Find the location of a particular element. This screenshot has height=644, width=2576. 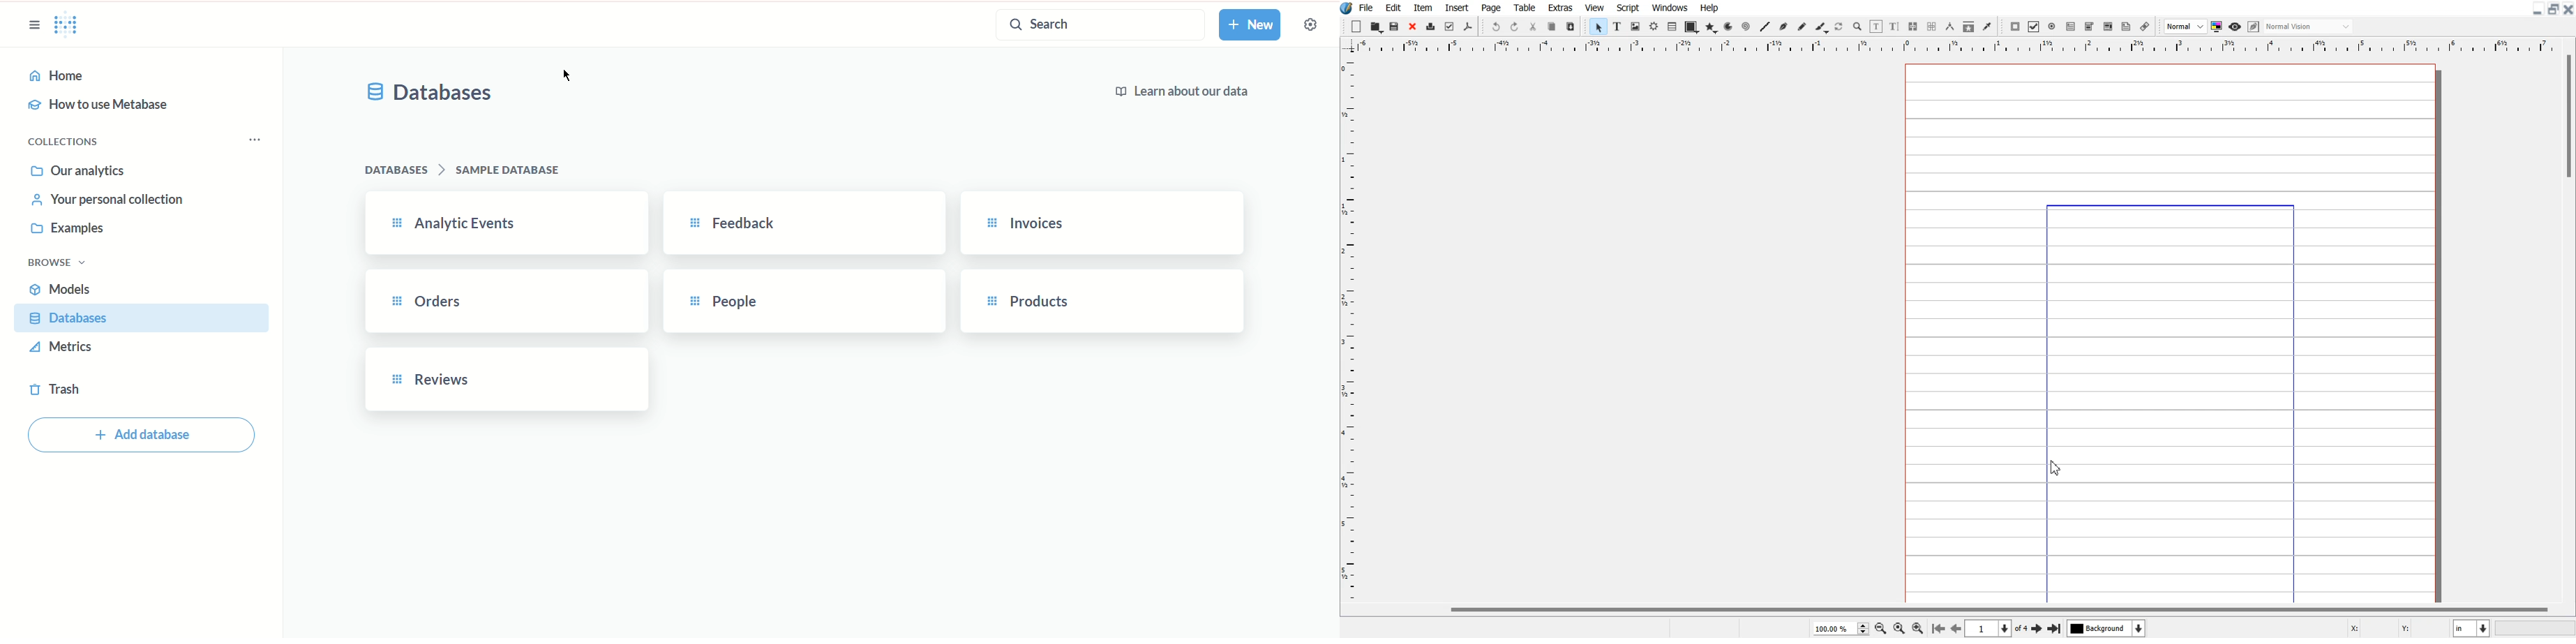

how to use metabase is located at coordinates (98, 105).